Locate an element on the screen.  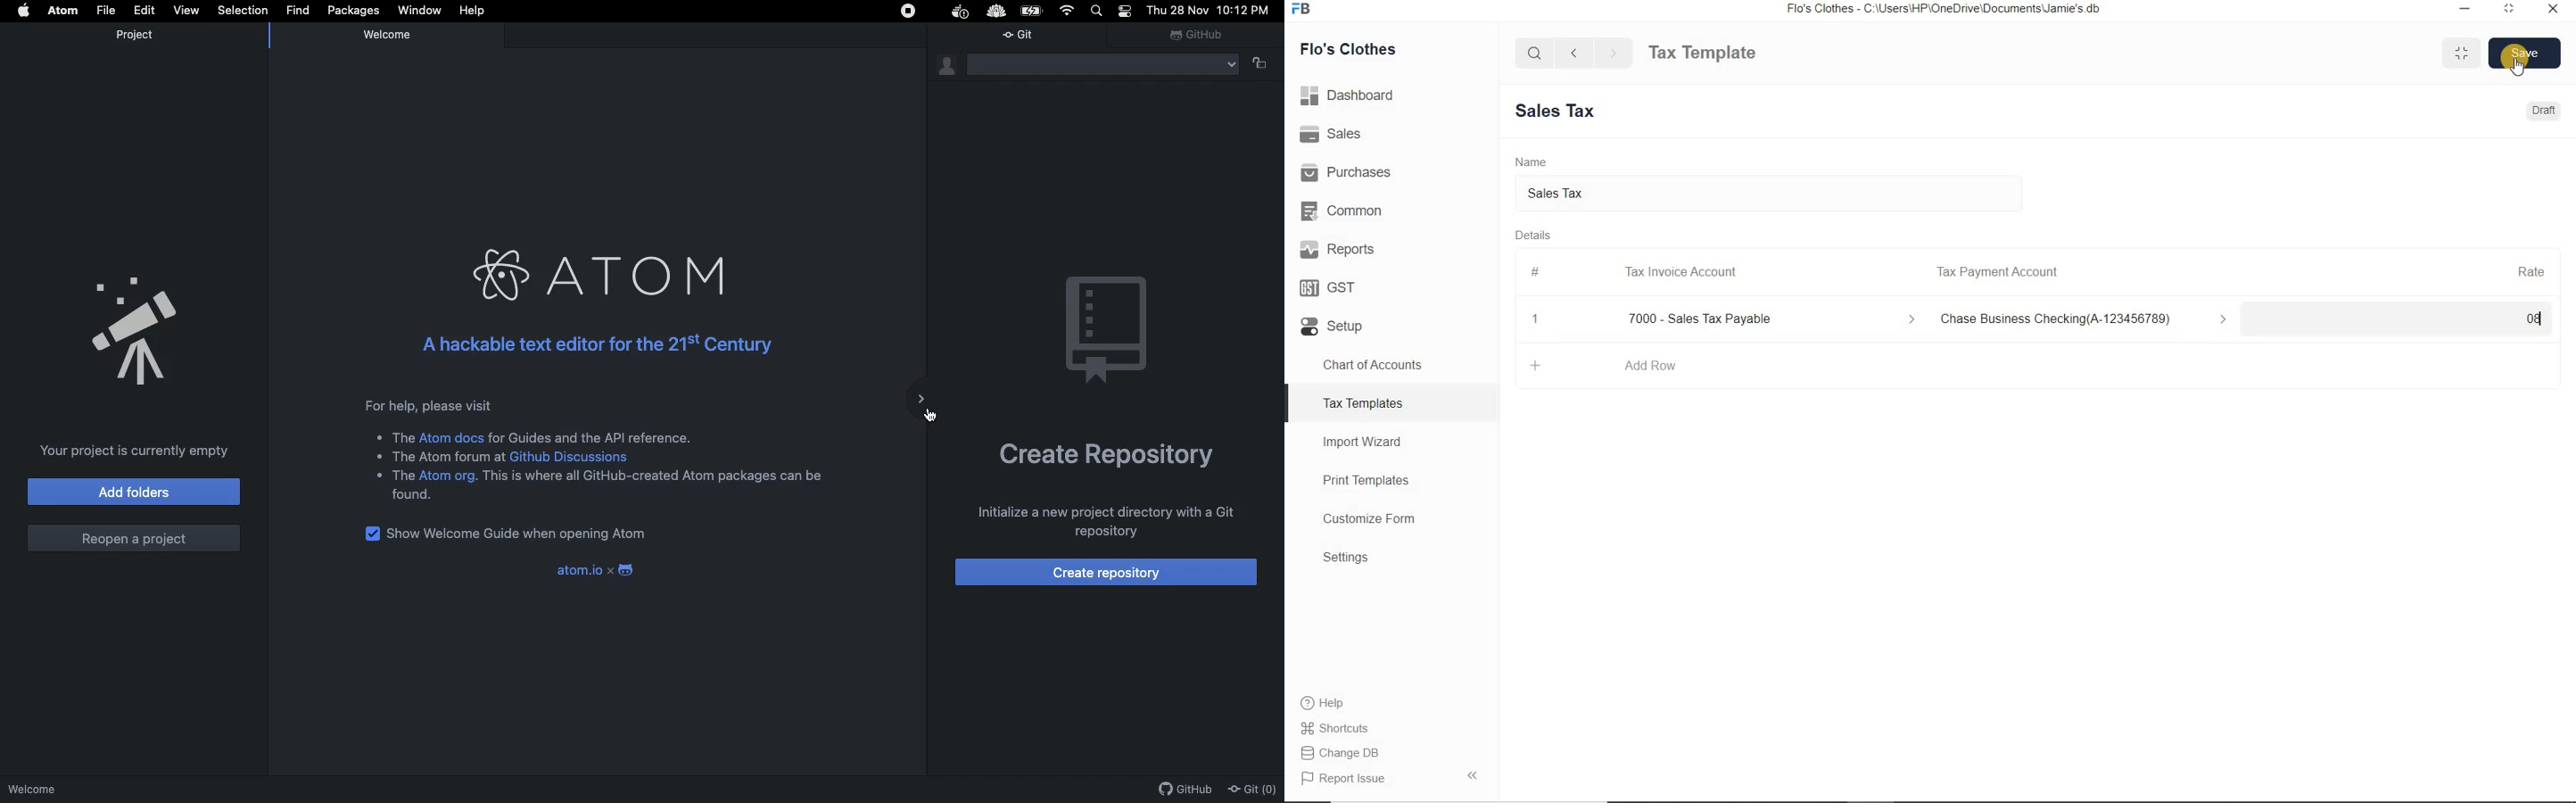
Sales tax is located at coordinates (1771, 195).